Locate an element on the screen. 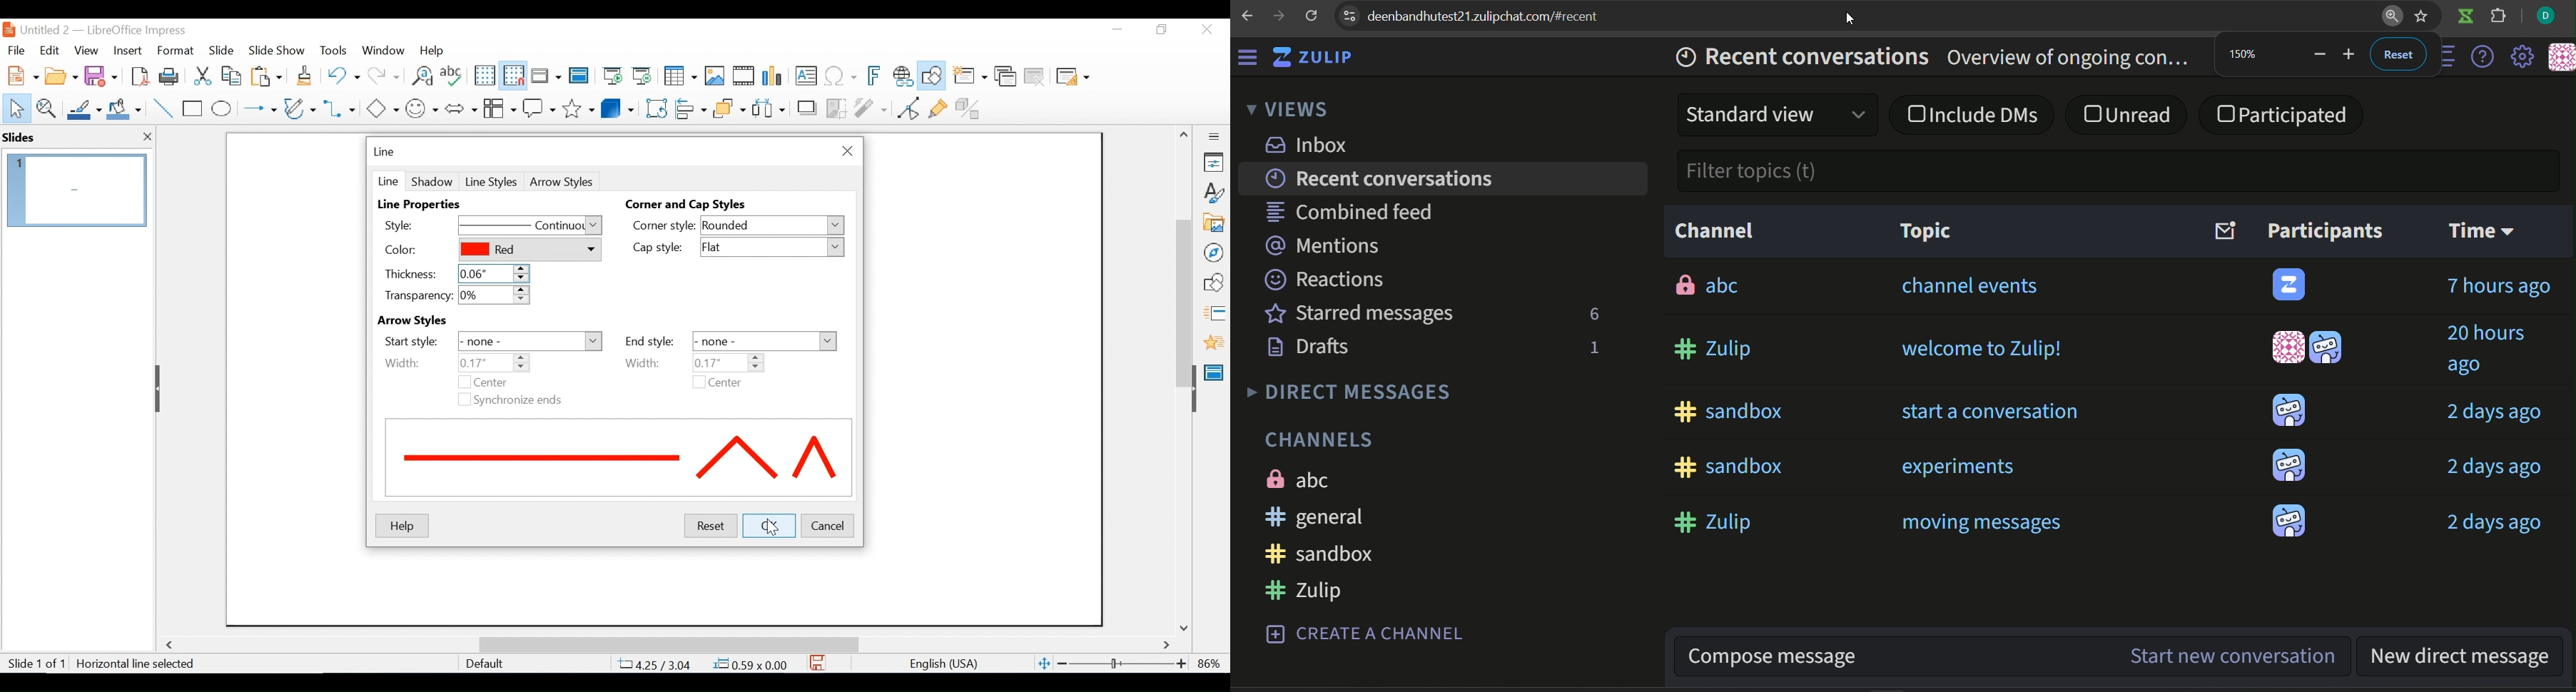 This screenshot has height=700, width=2576. profile icon is located at coordinates (2546, 16).